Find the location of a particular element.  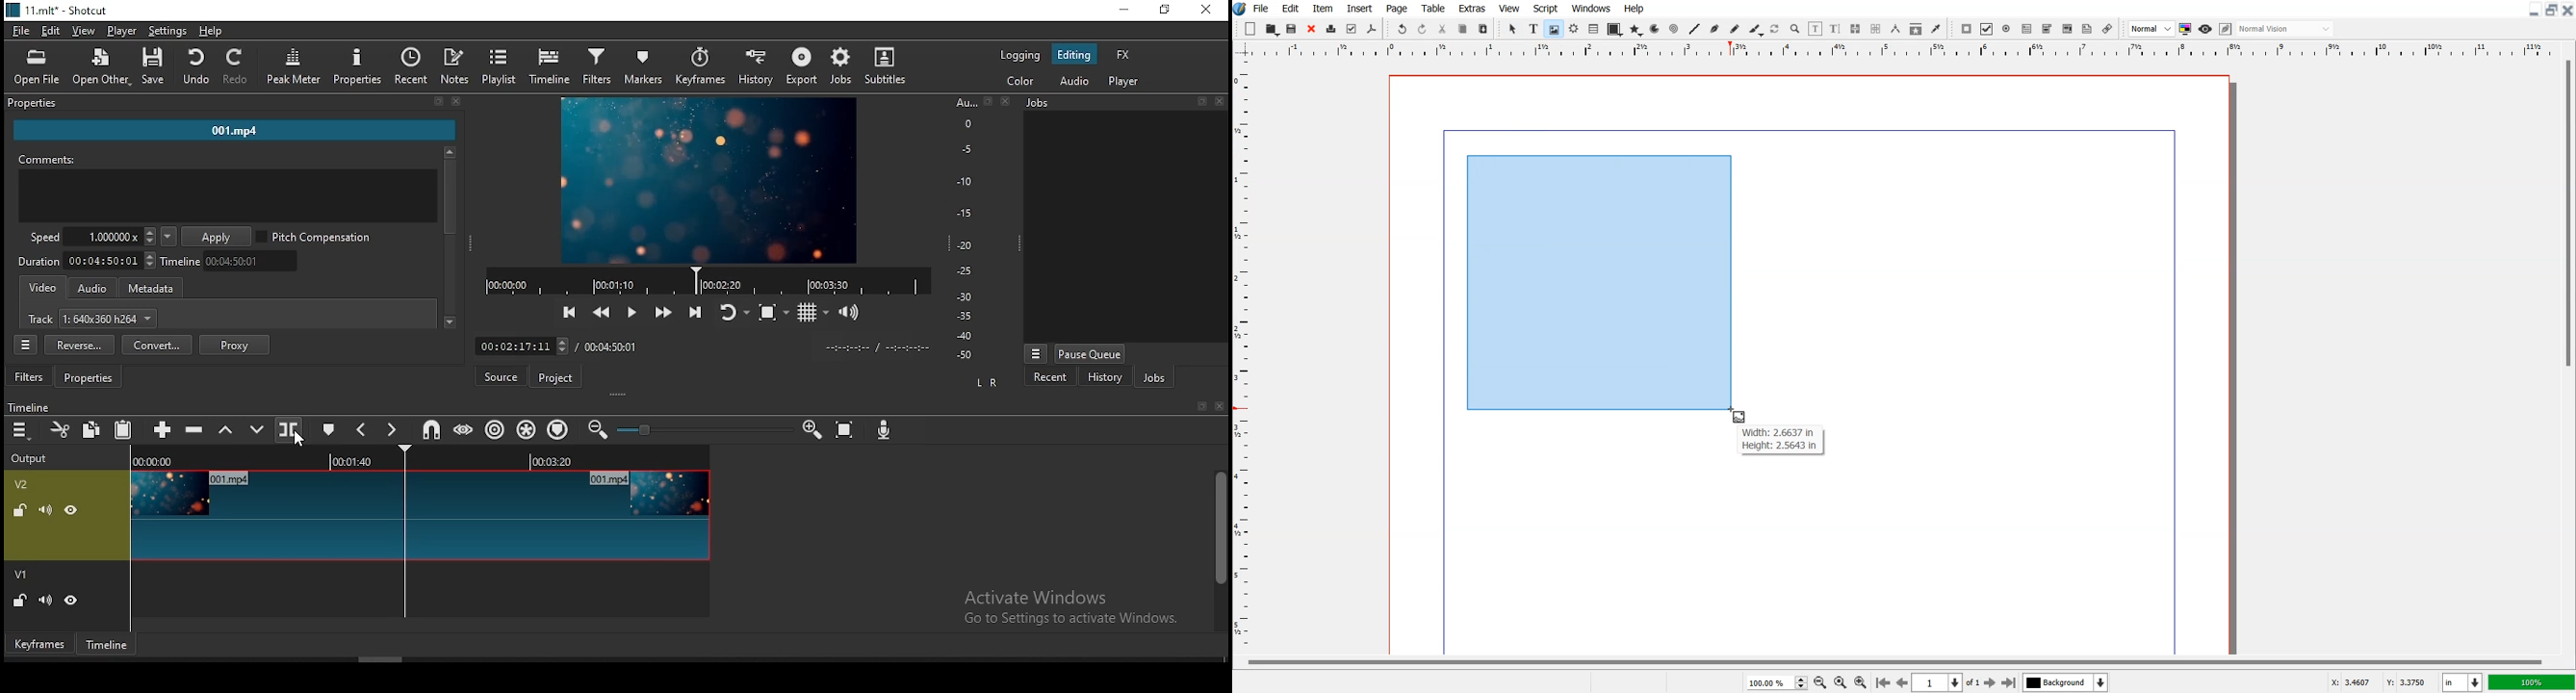

track duration is located at coordinates (88, 260).